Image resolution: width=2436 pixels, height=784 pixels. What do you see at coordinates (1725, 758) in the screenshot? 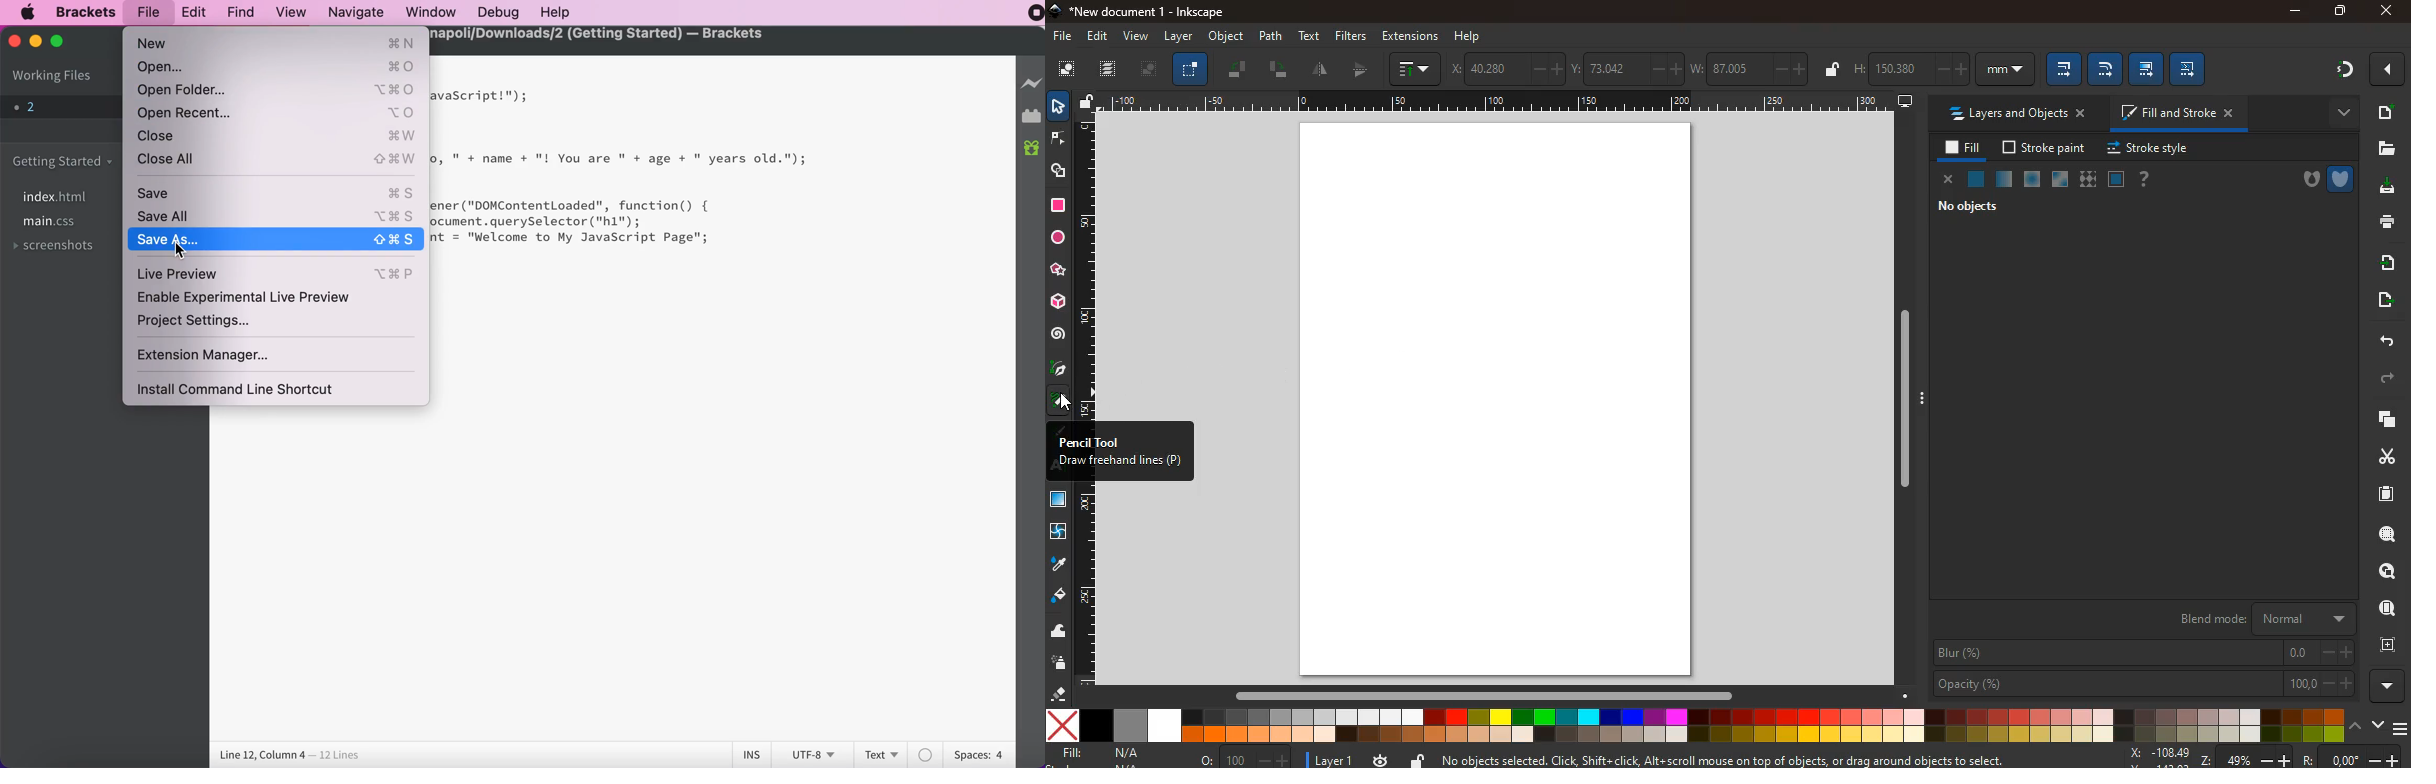
I see `description` at bounding box center [1725, 758].